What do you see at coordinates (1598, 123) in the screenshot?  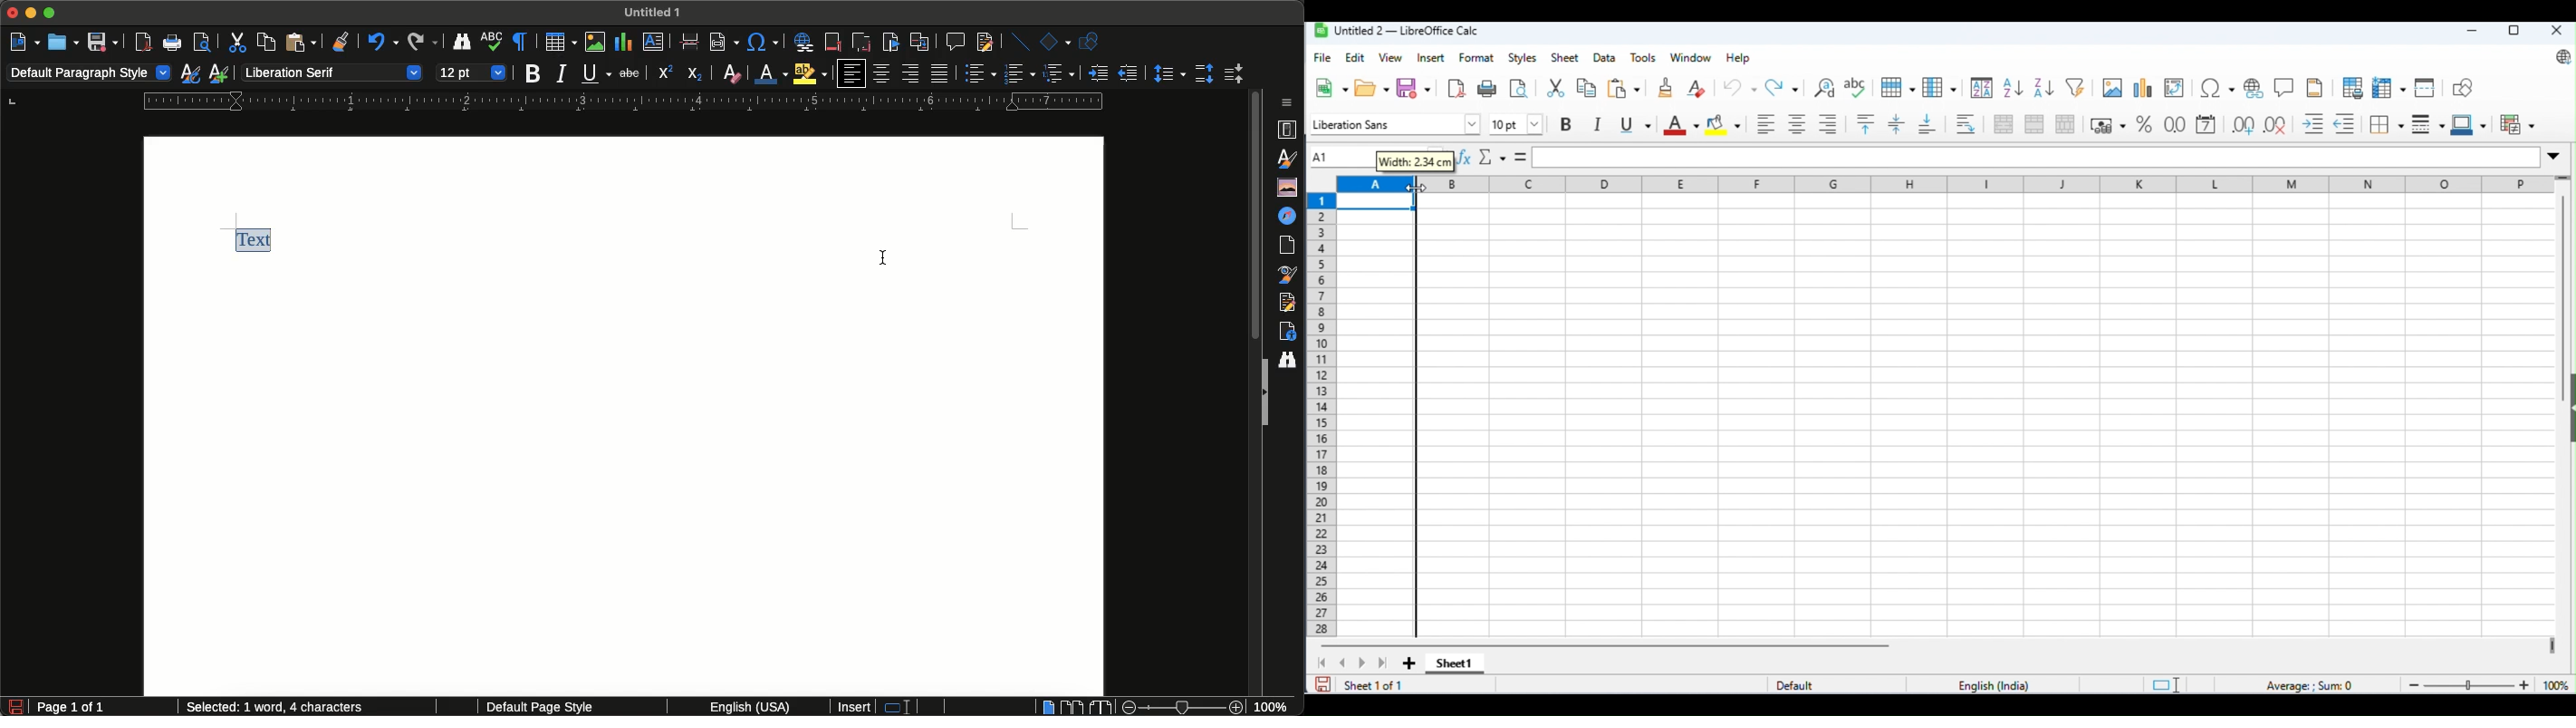 I see `italics` at bounding box center [1598, 123].